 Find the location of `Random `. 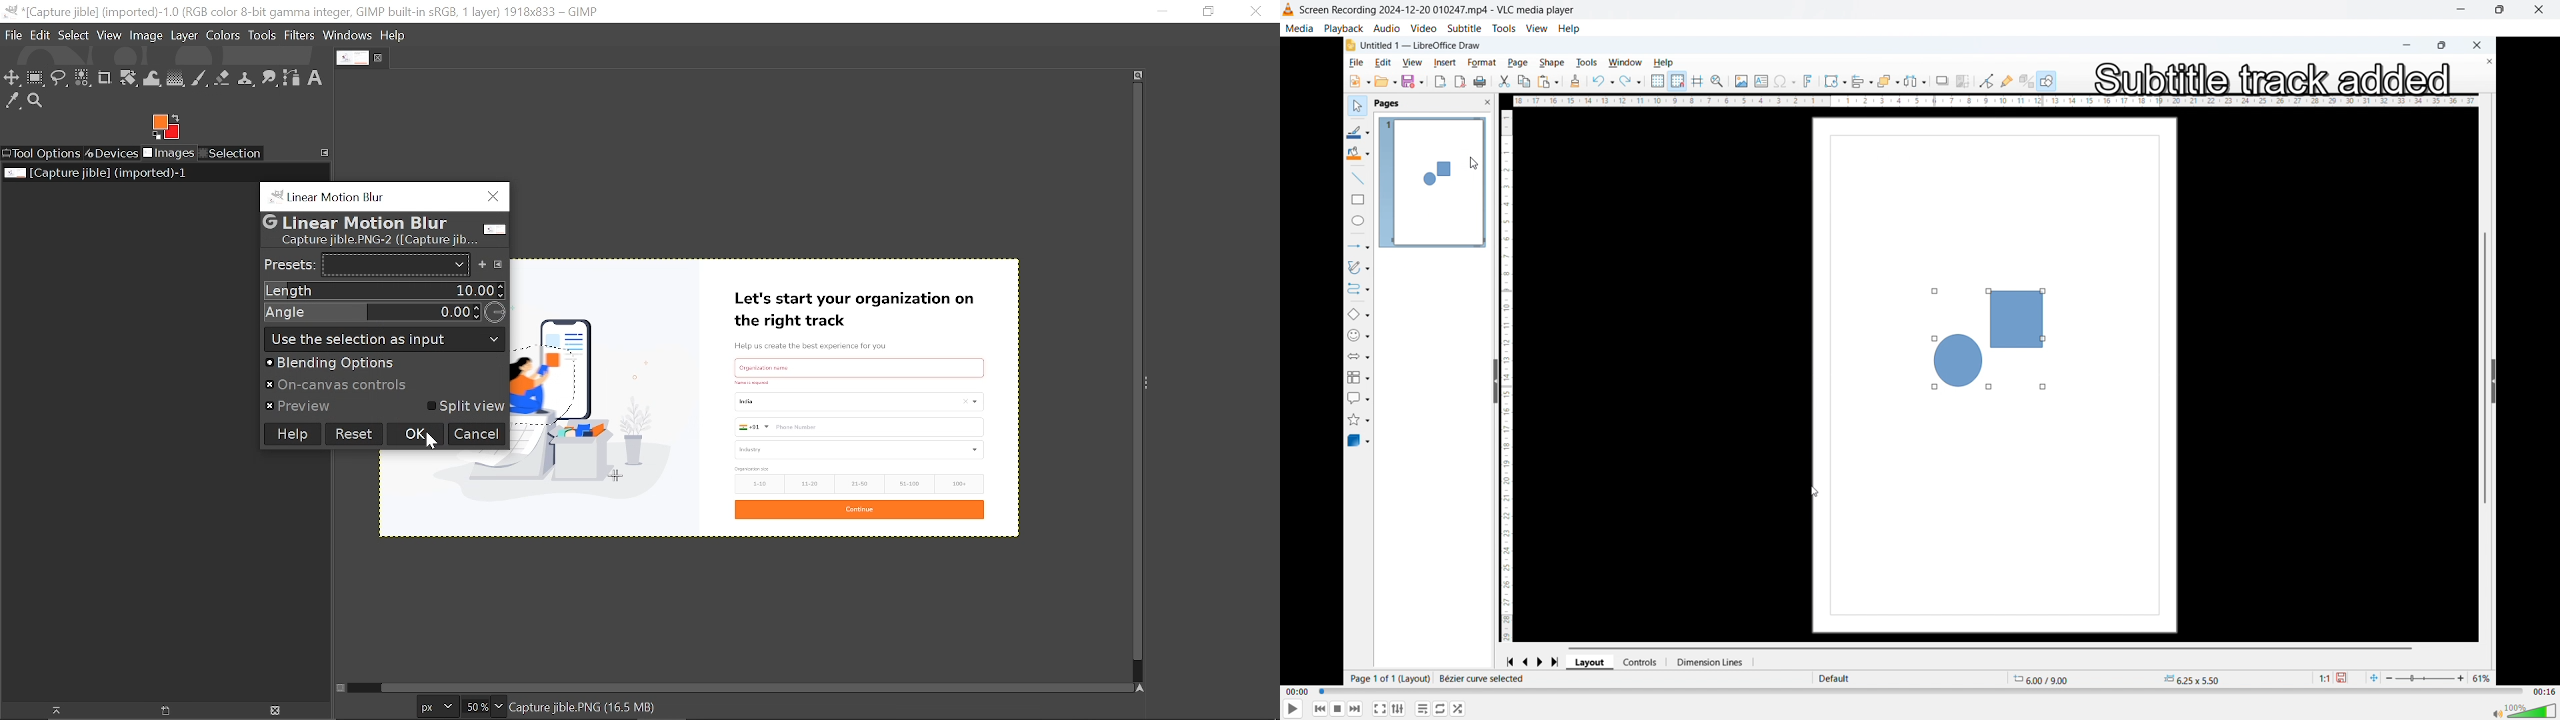

Random  is located at coordinates (1459, 709).